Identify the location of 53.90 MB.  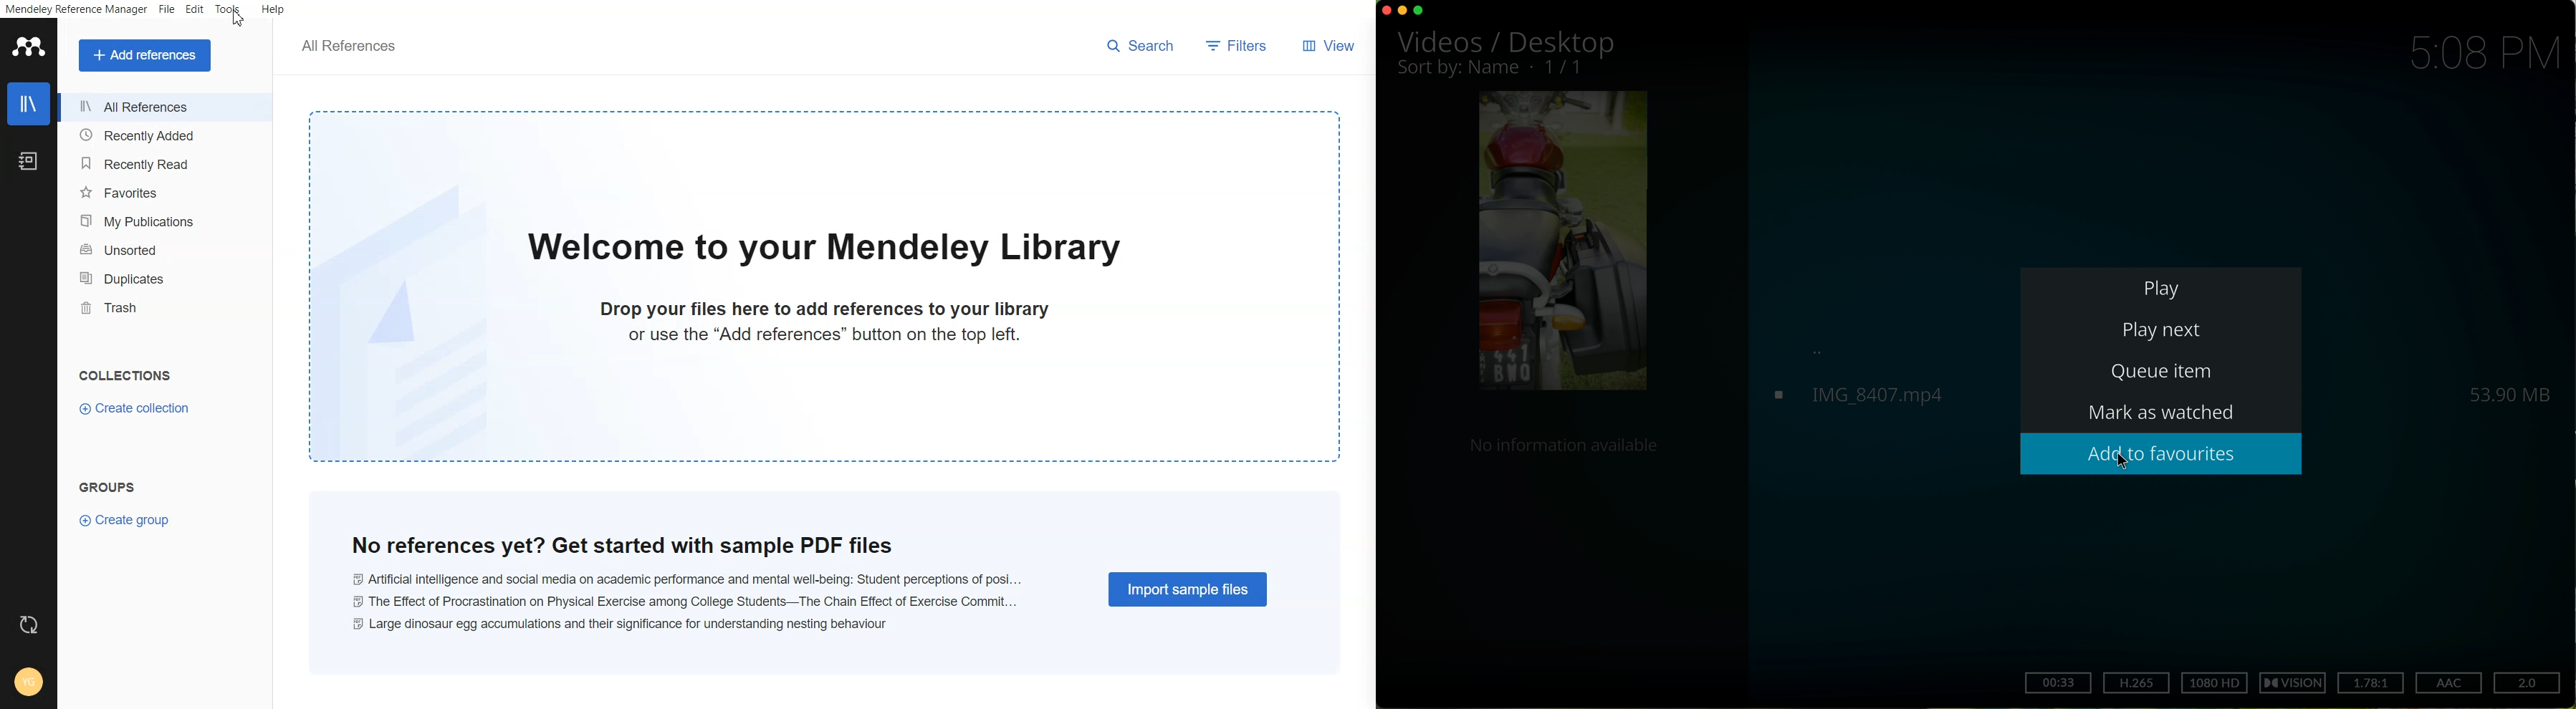
(2509, 390).